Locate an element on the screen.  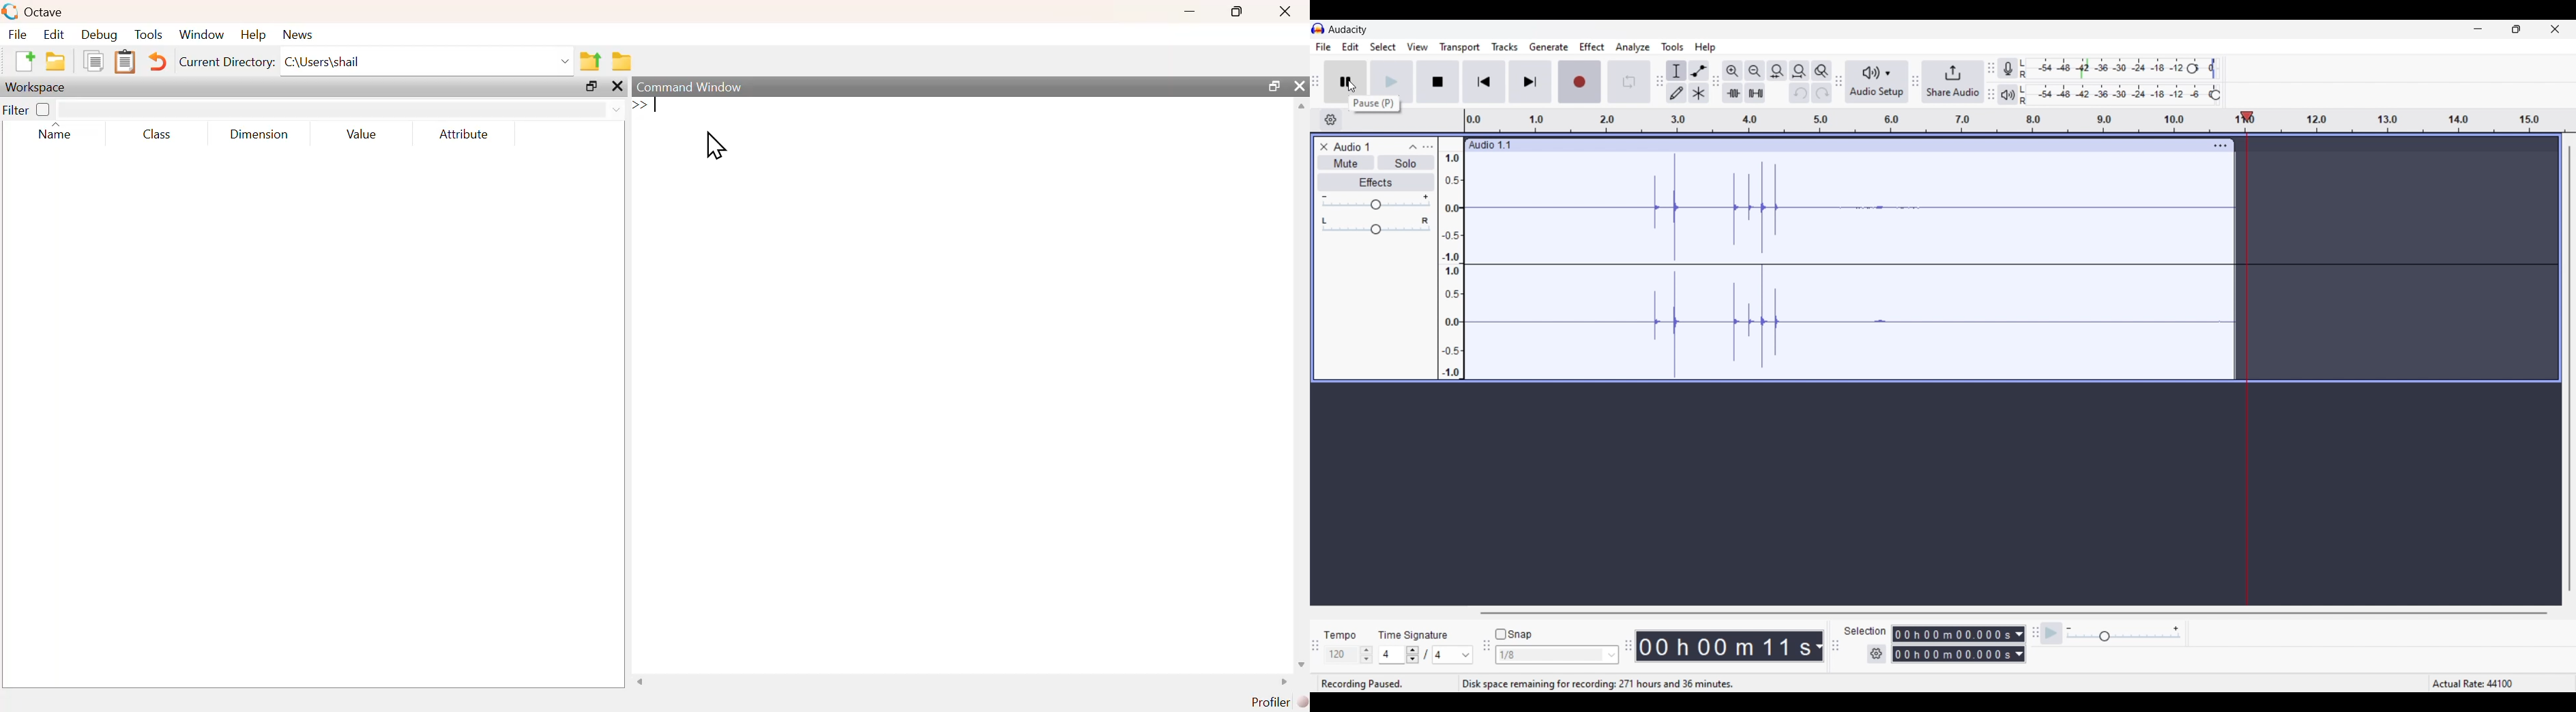
toolbar is located at coordinates (2033, 639).